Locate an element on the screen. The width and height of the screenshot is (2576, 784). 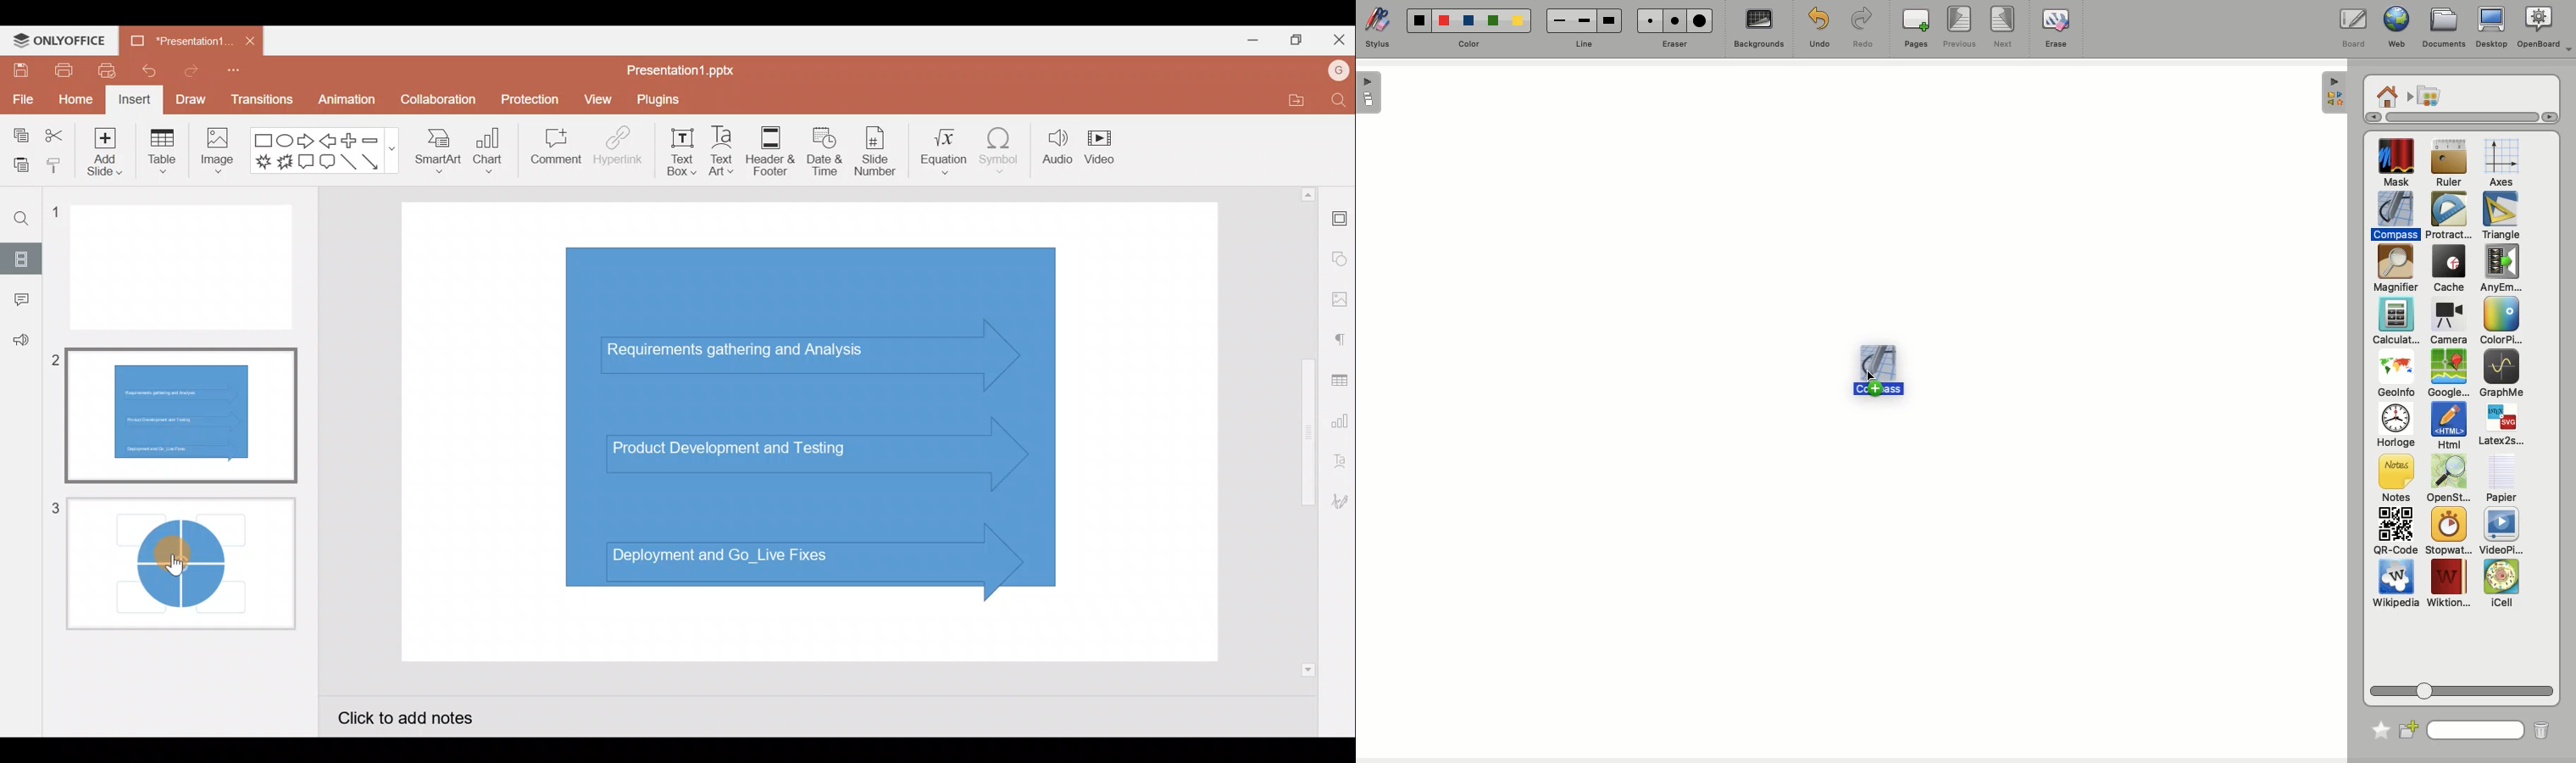
Print file is located at coordinates (59, 71).